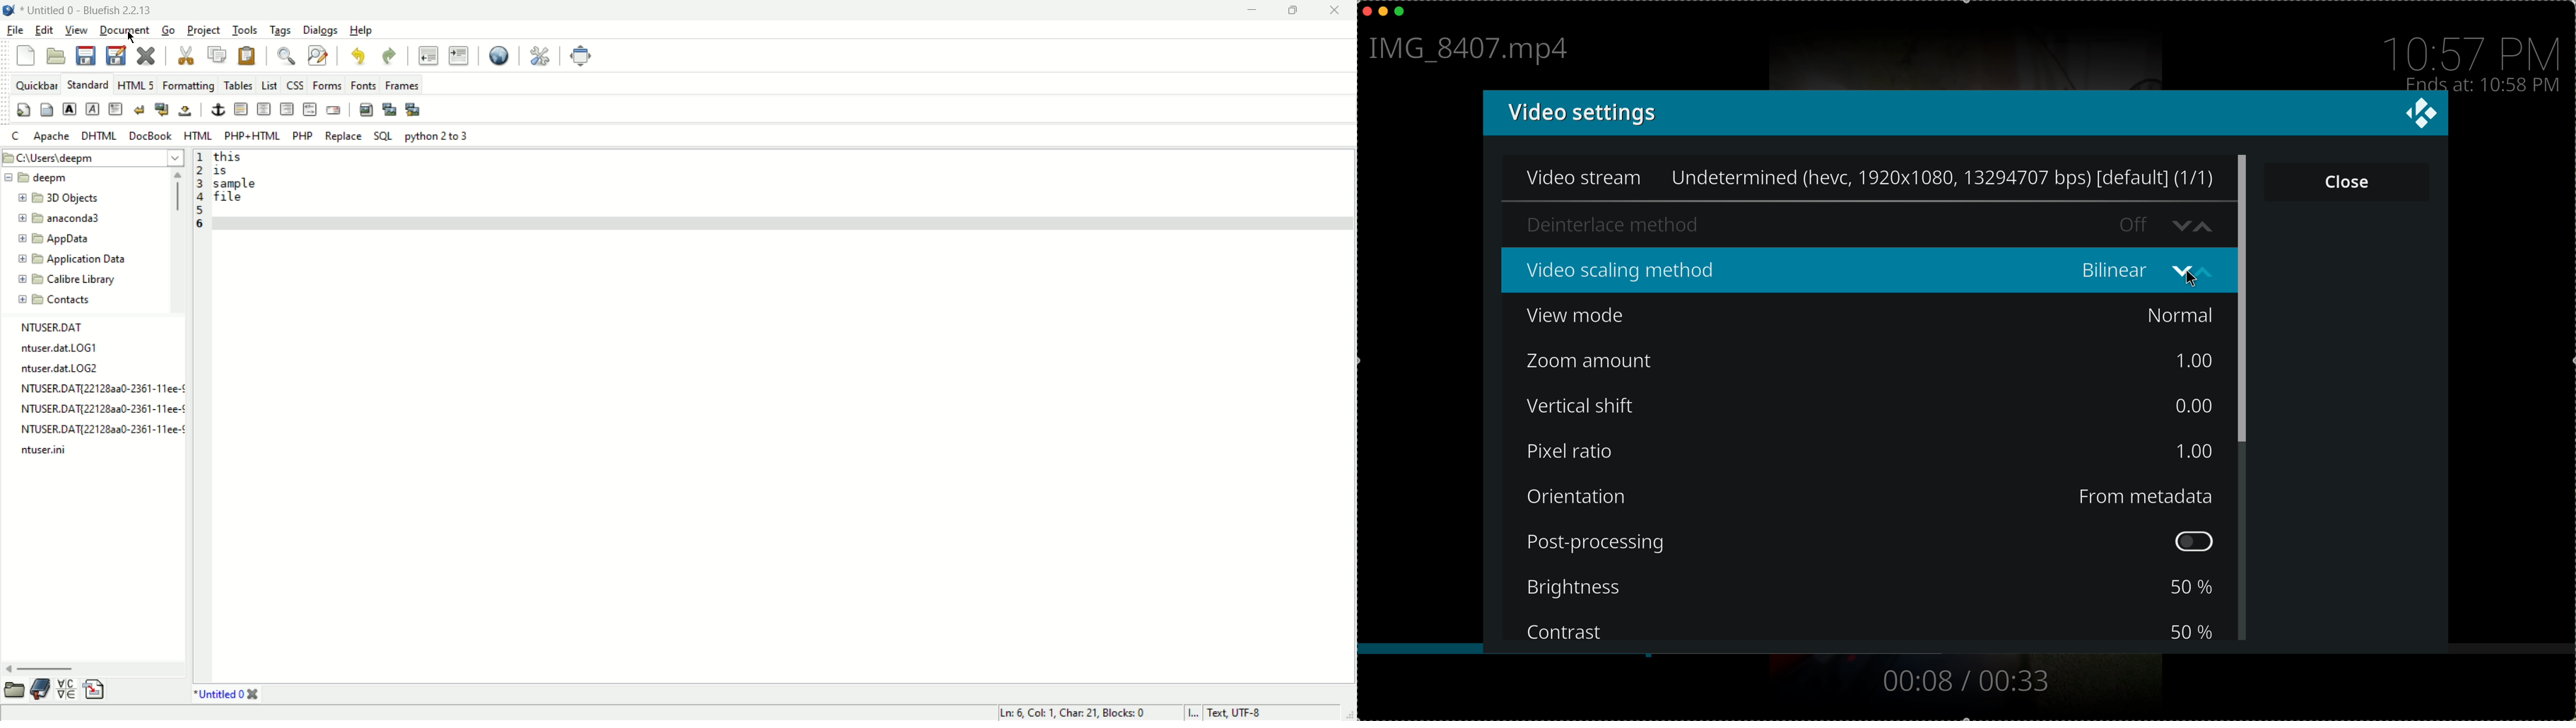 Image resolution: width=2576 pixels, height=728 pixels. Describe the element at coordinates (2206, 224) in the screenshot. I see `increase value` at that location.